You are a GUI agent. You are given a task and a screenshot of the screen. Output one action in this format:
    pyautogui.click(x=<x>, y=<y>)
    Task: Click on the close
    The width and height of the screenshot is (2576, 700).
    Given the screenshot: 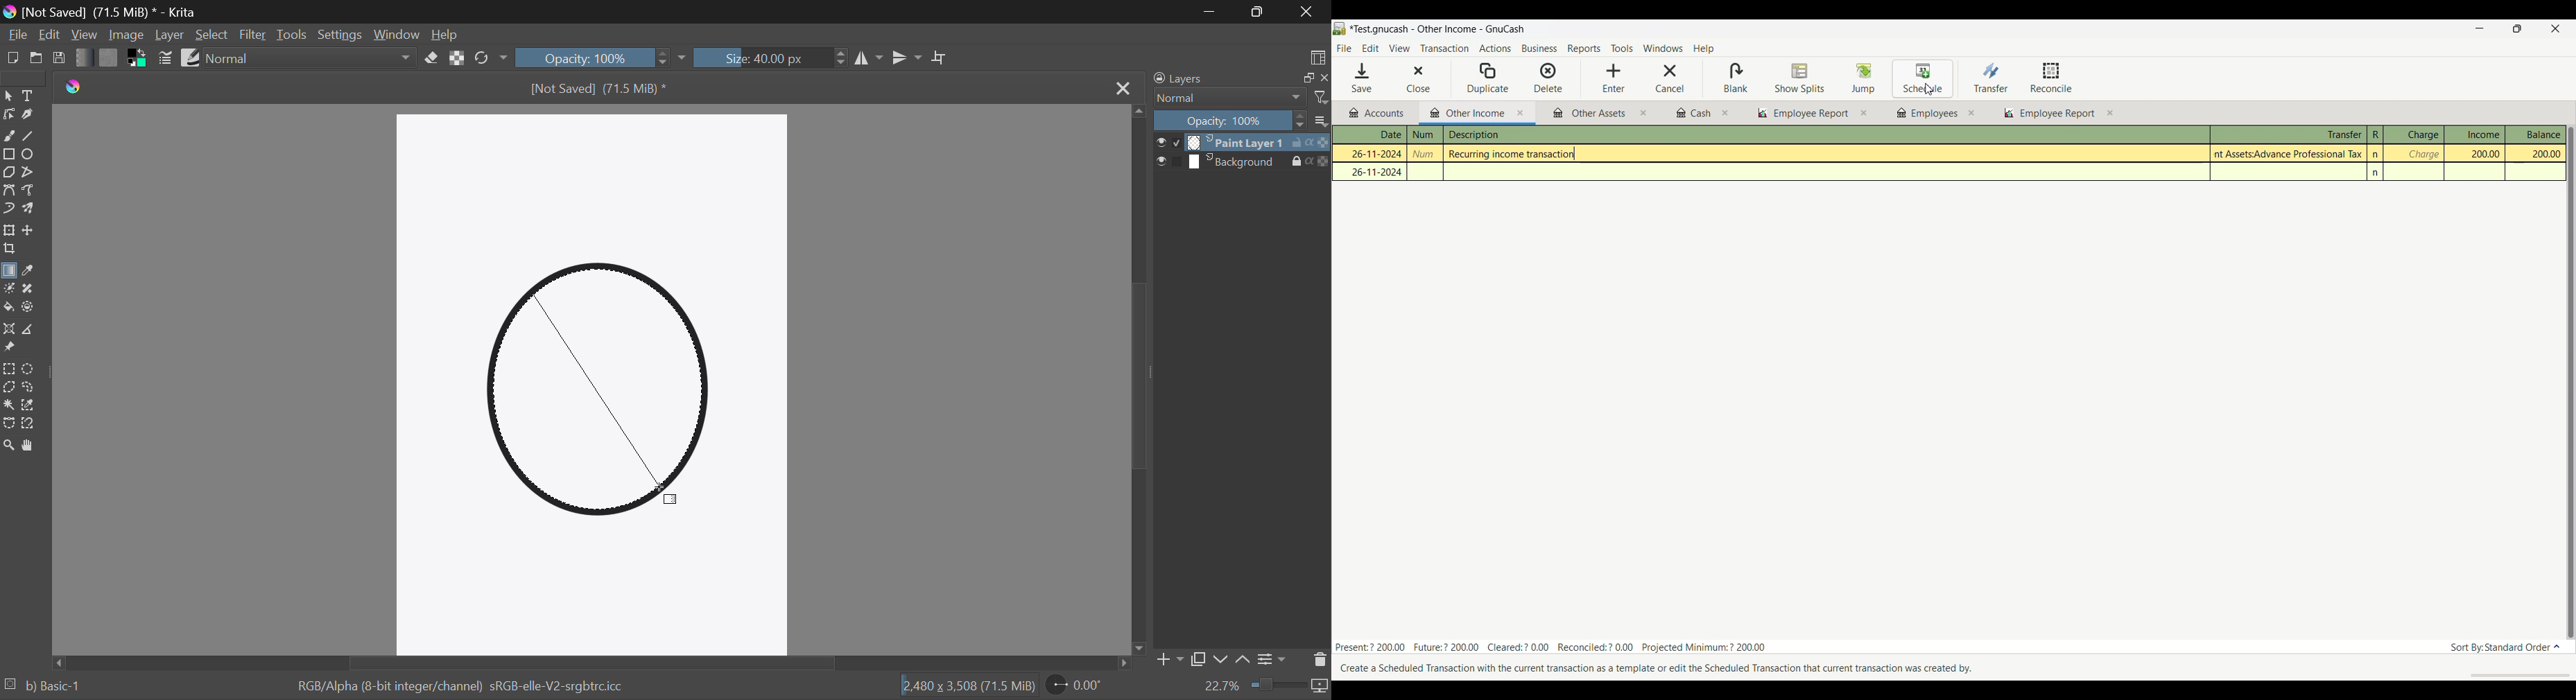 What is the action you would take?
    pyautogui.click(x=1864, y=113)
    